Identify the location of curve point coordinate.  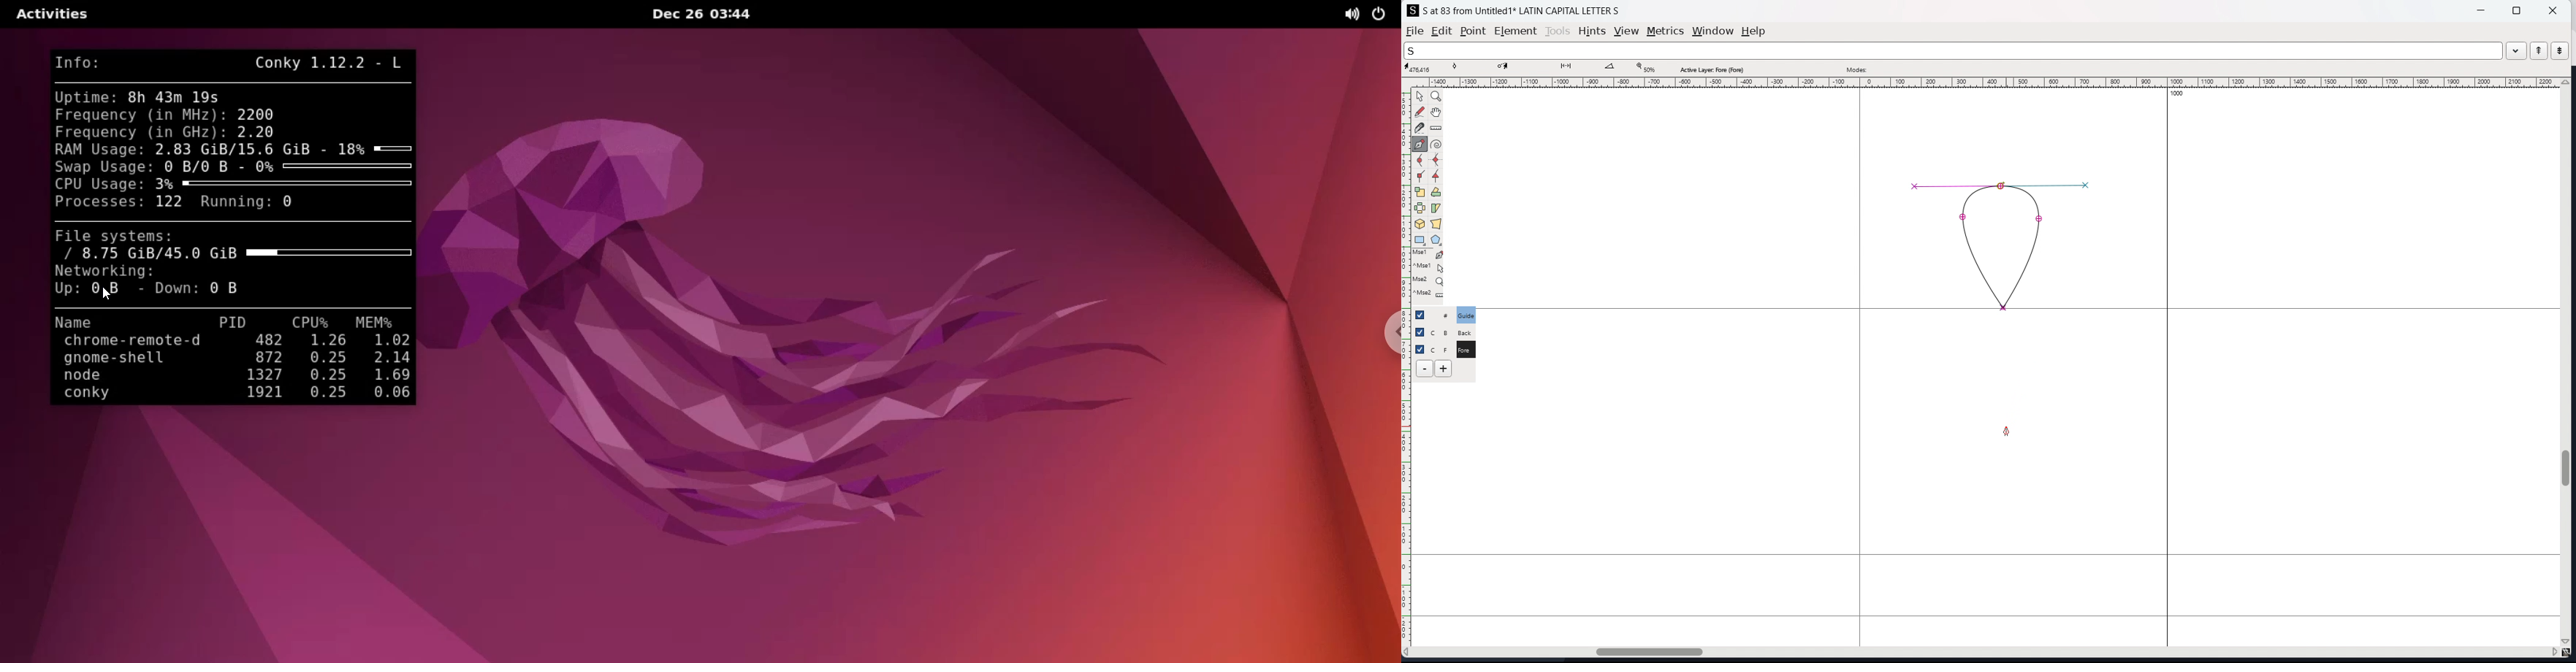
(1471, 68).